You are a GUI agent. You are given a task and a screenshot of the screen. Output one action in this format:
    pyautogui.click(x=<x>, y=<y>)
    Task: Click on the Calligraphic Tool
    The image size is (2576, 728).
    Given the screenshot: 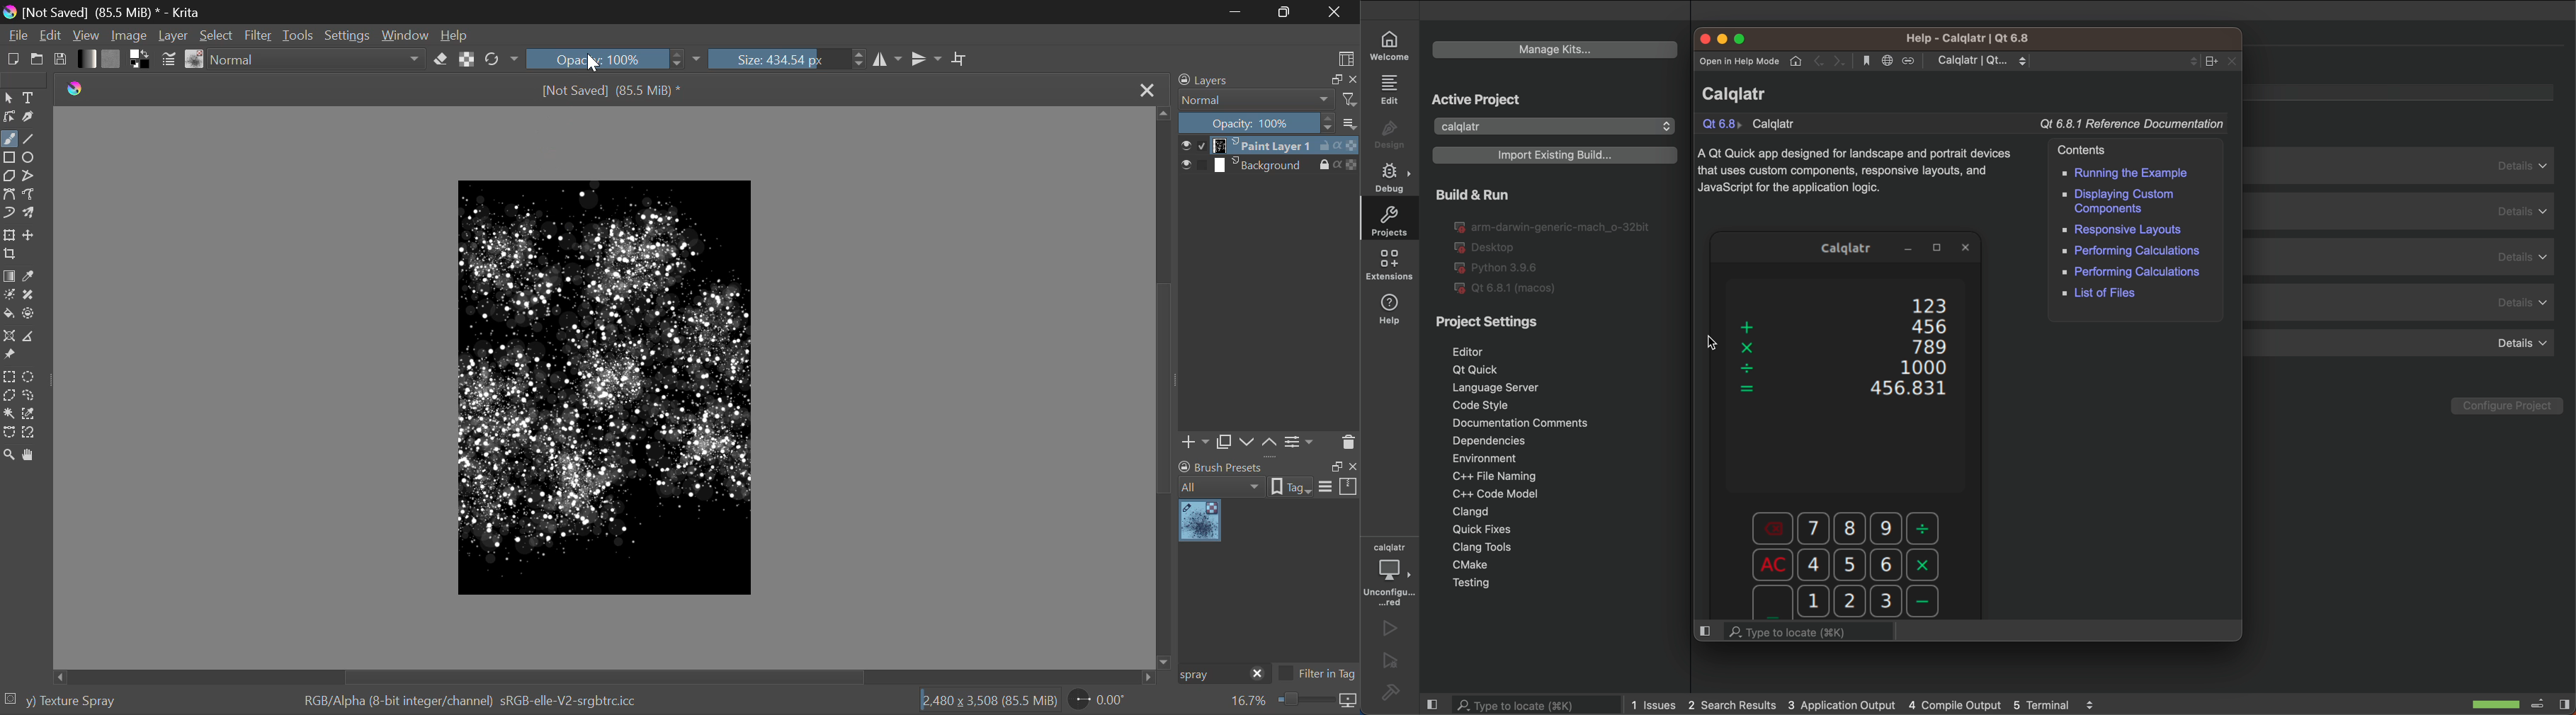 What is the action you would take?
    pyautogui.click(x=30, y=117)
    